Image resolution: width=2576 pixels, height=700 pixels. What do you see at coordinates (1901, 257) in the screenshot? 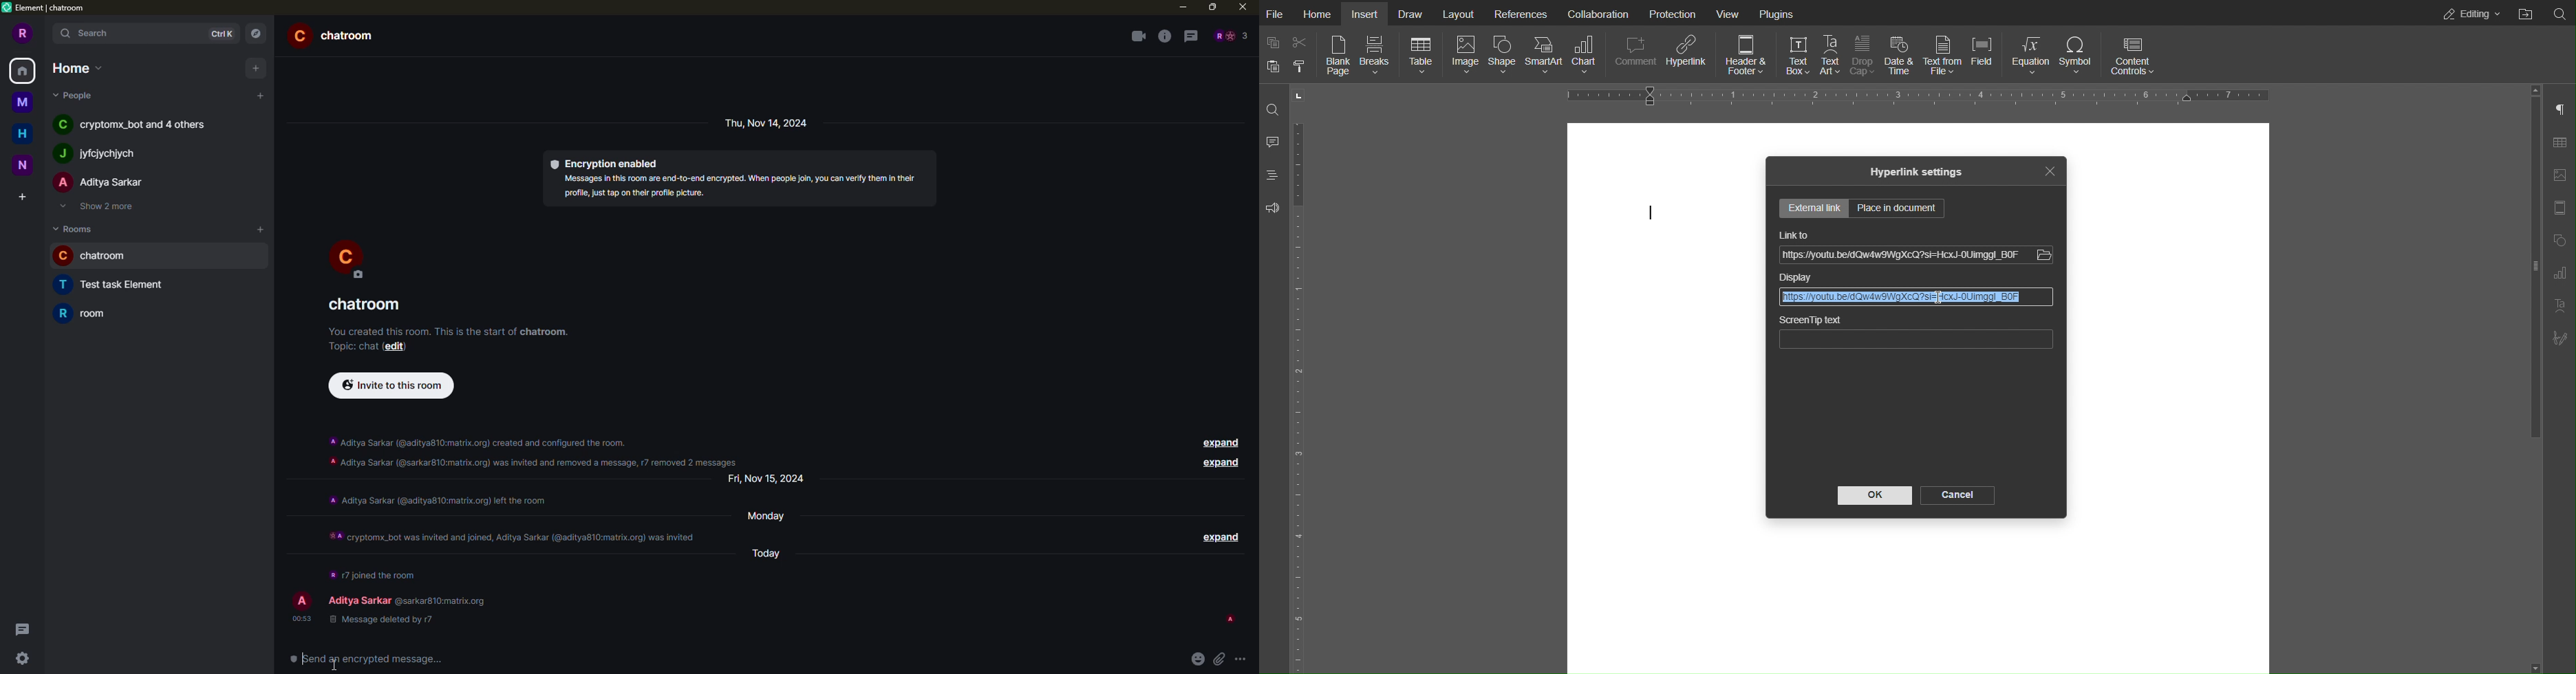
I see `Link` at bounding box center [1901, 257].